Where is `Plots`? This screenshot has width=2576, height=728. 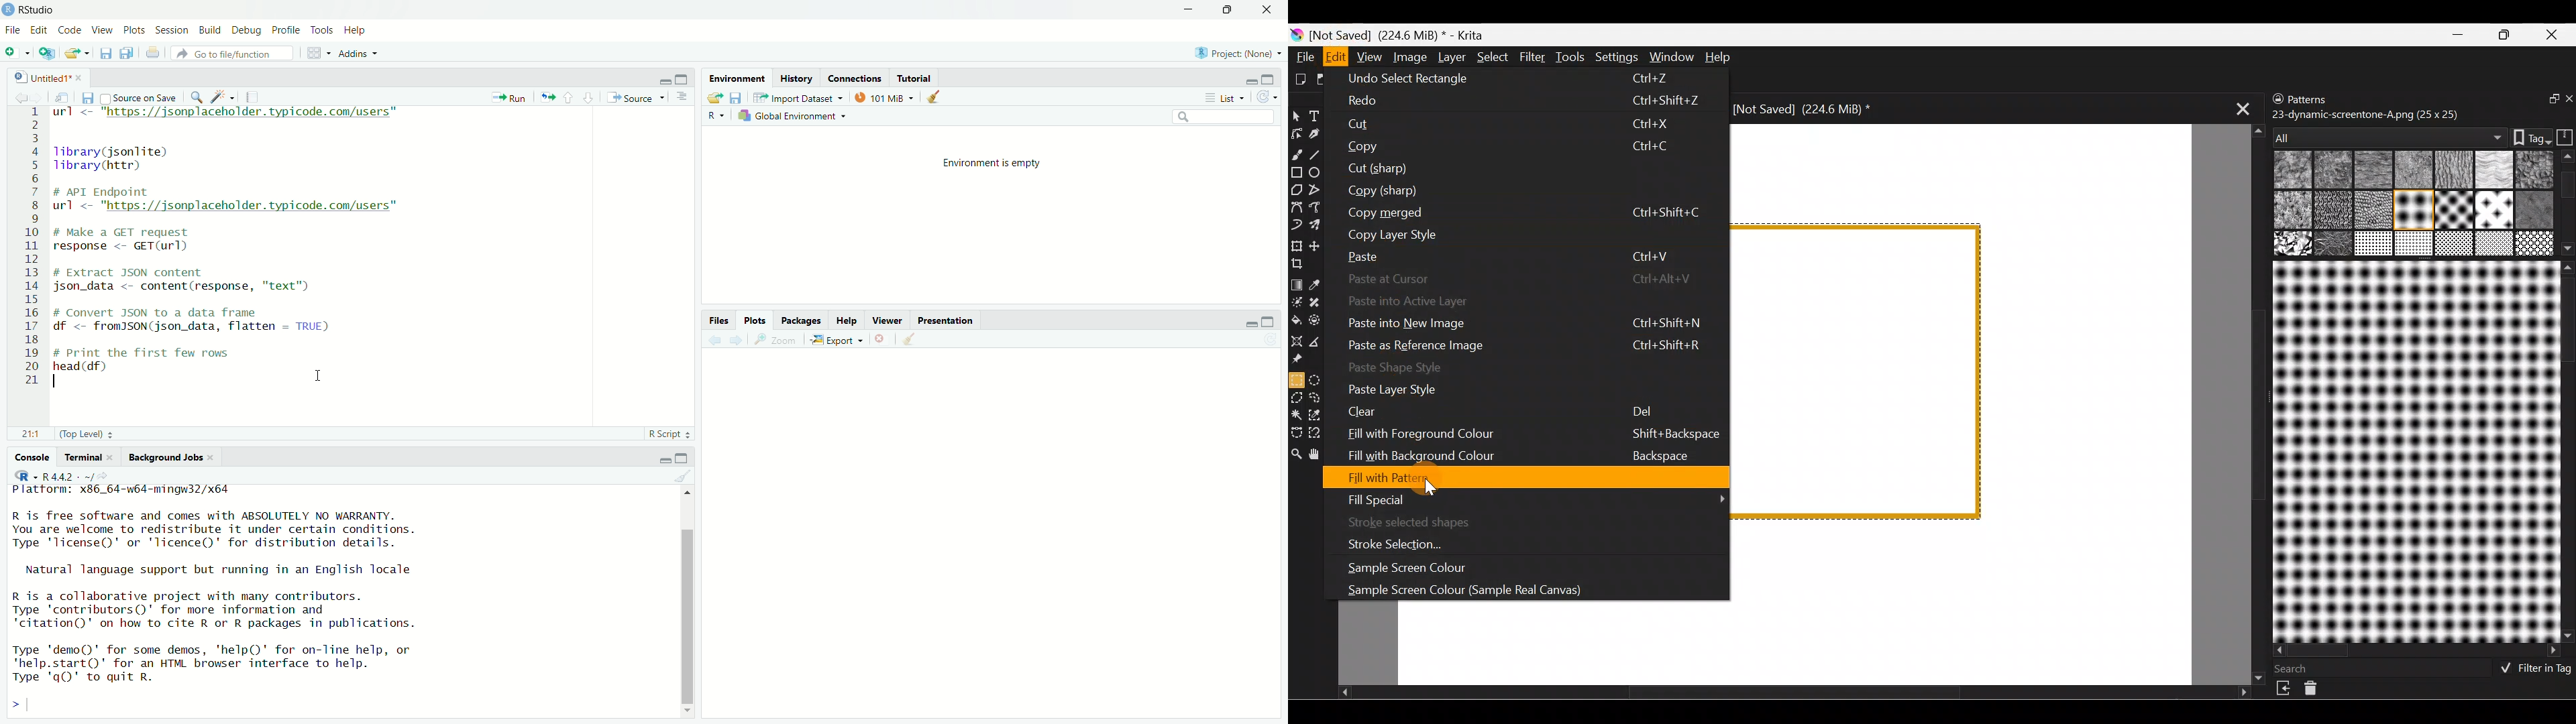 Plots is located at coordinates (753, 320).